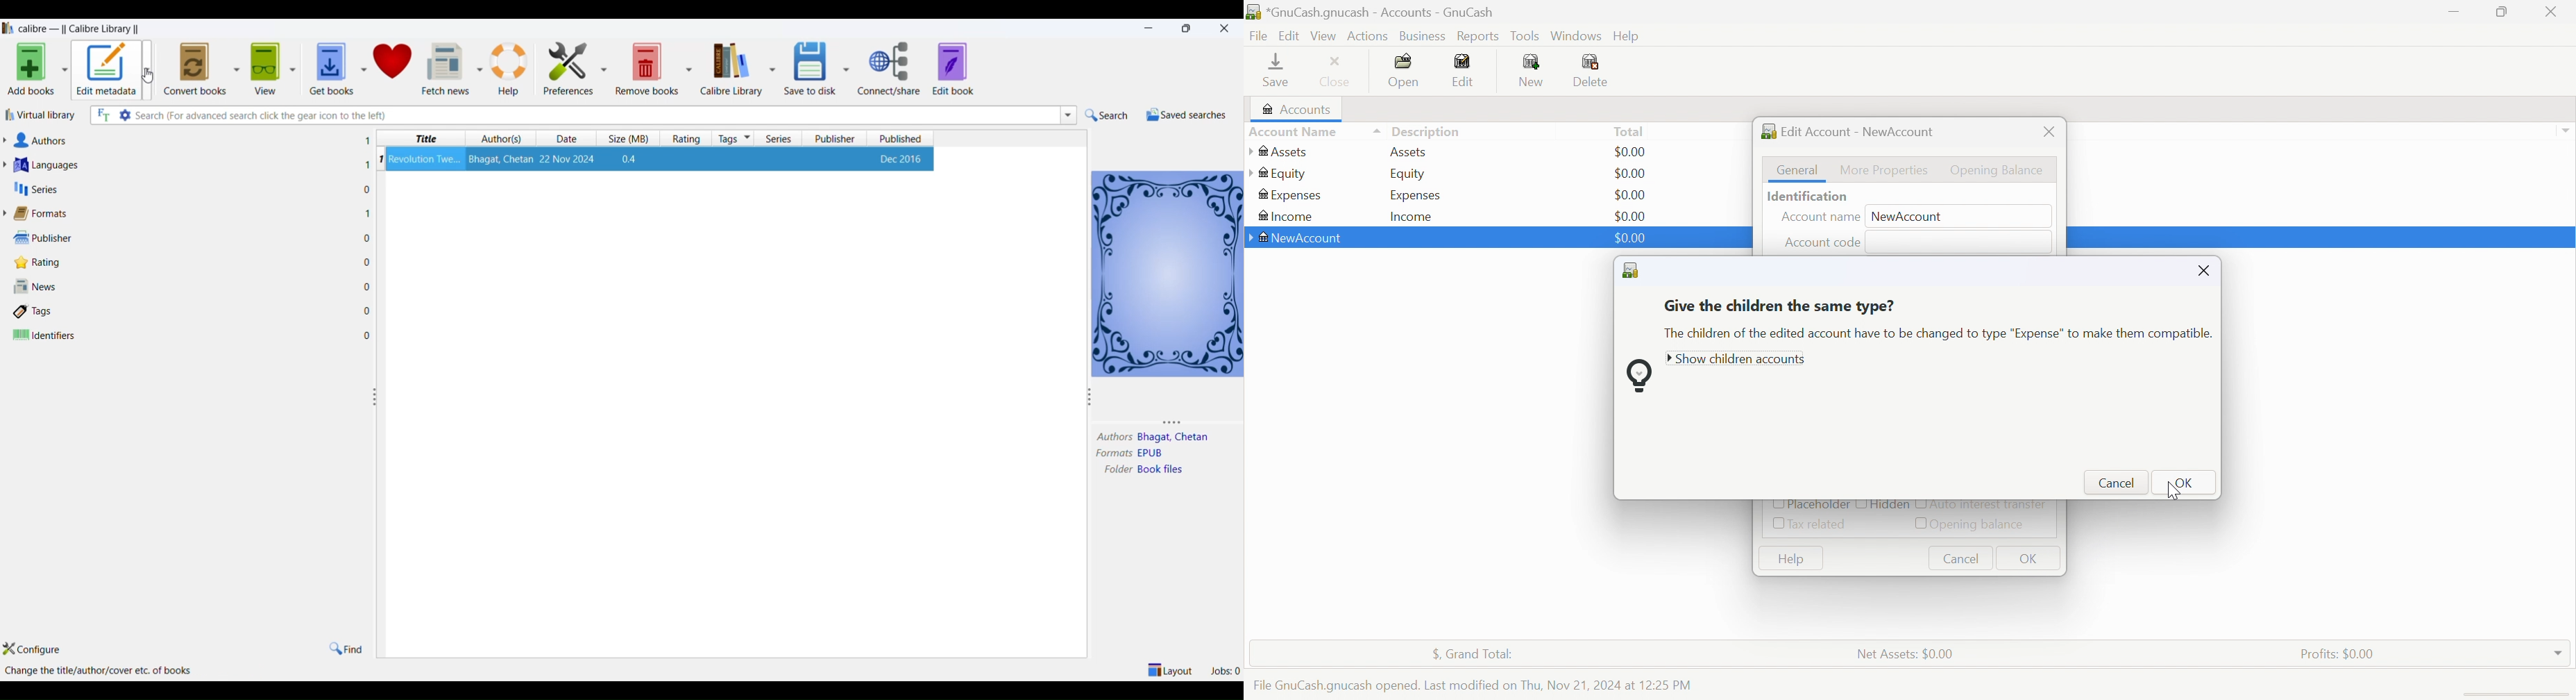 This screenshot has height=700, width=2576. What do you see at coordinates (1151, 29) in the screenshot?
I see `minimize` at bounding box center [1151, 29].